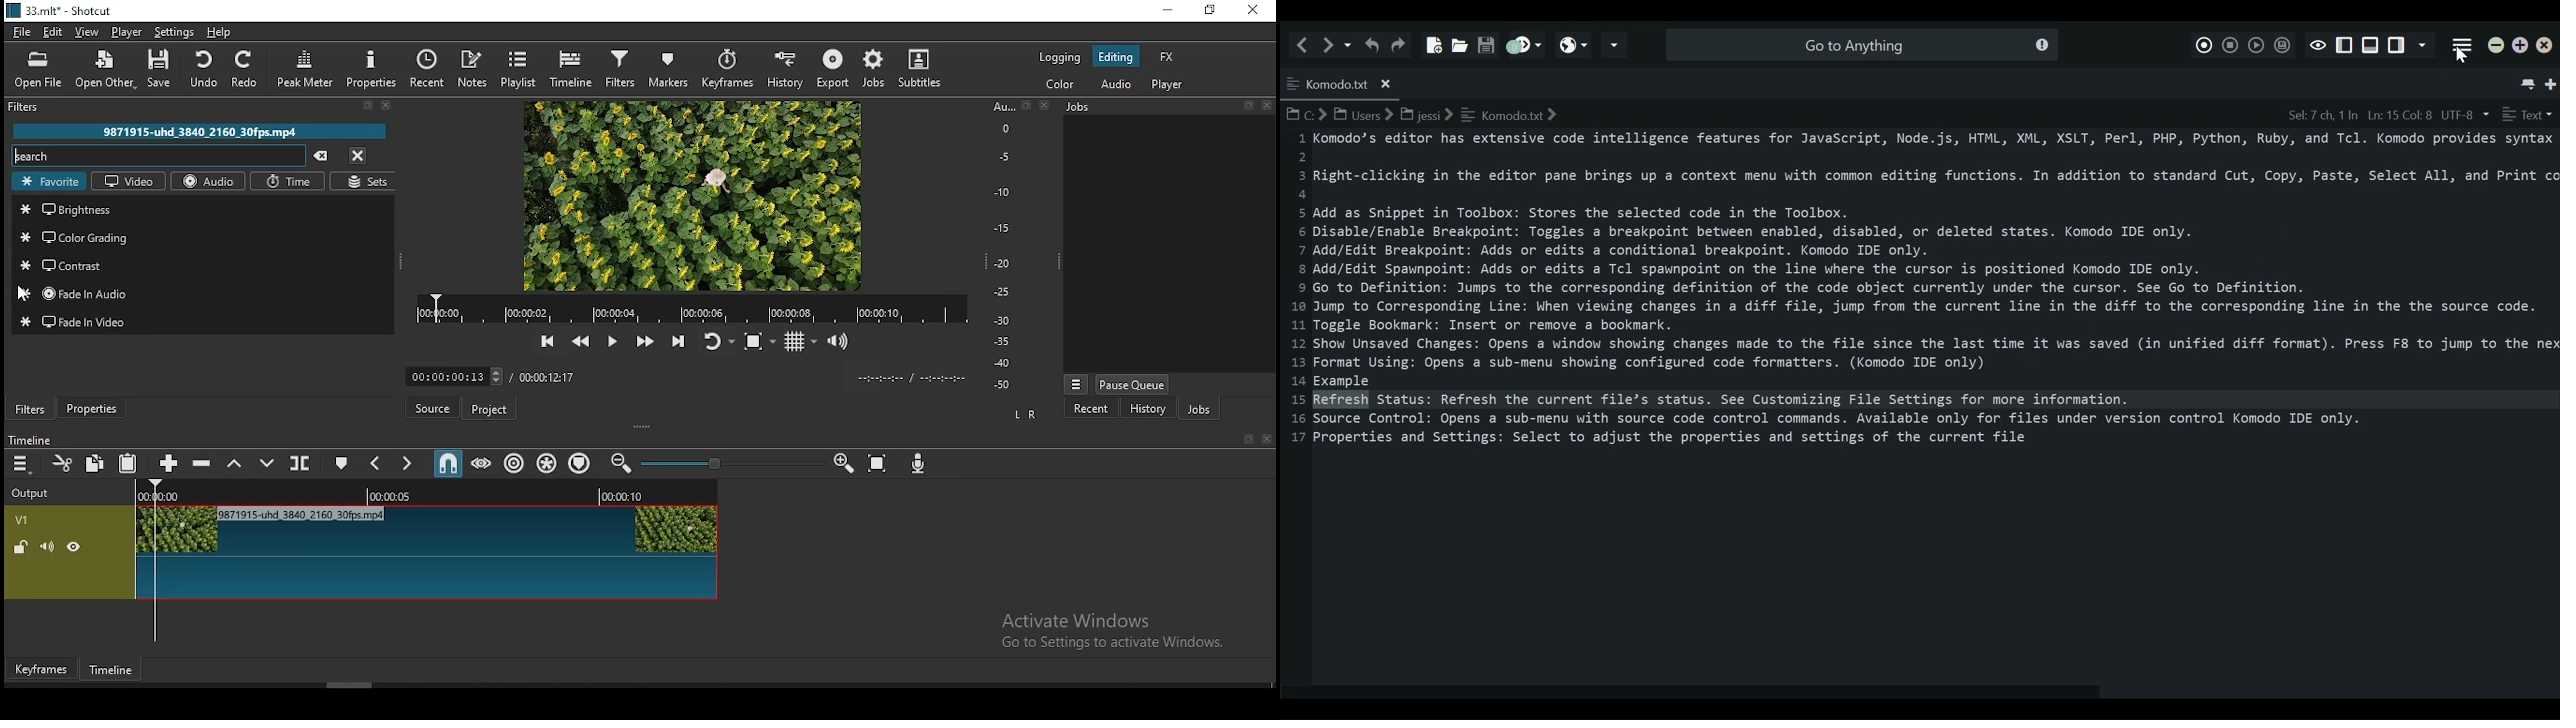 This screenshot has width=2576, height=728. What do you see at coordinates (1118, 84) in the screenshot?
I see `audio` at bounding box center [1118, 84].